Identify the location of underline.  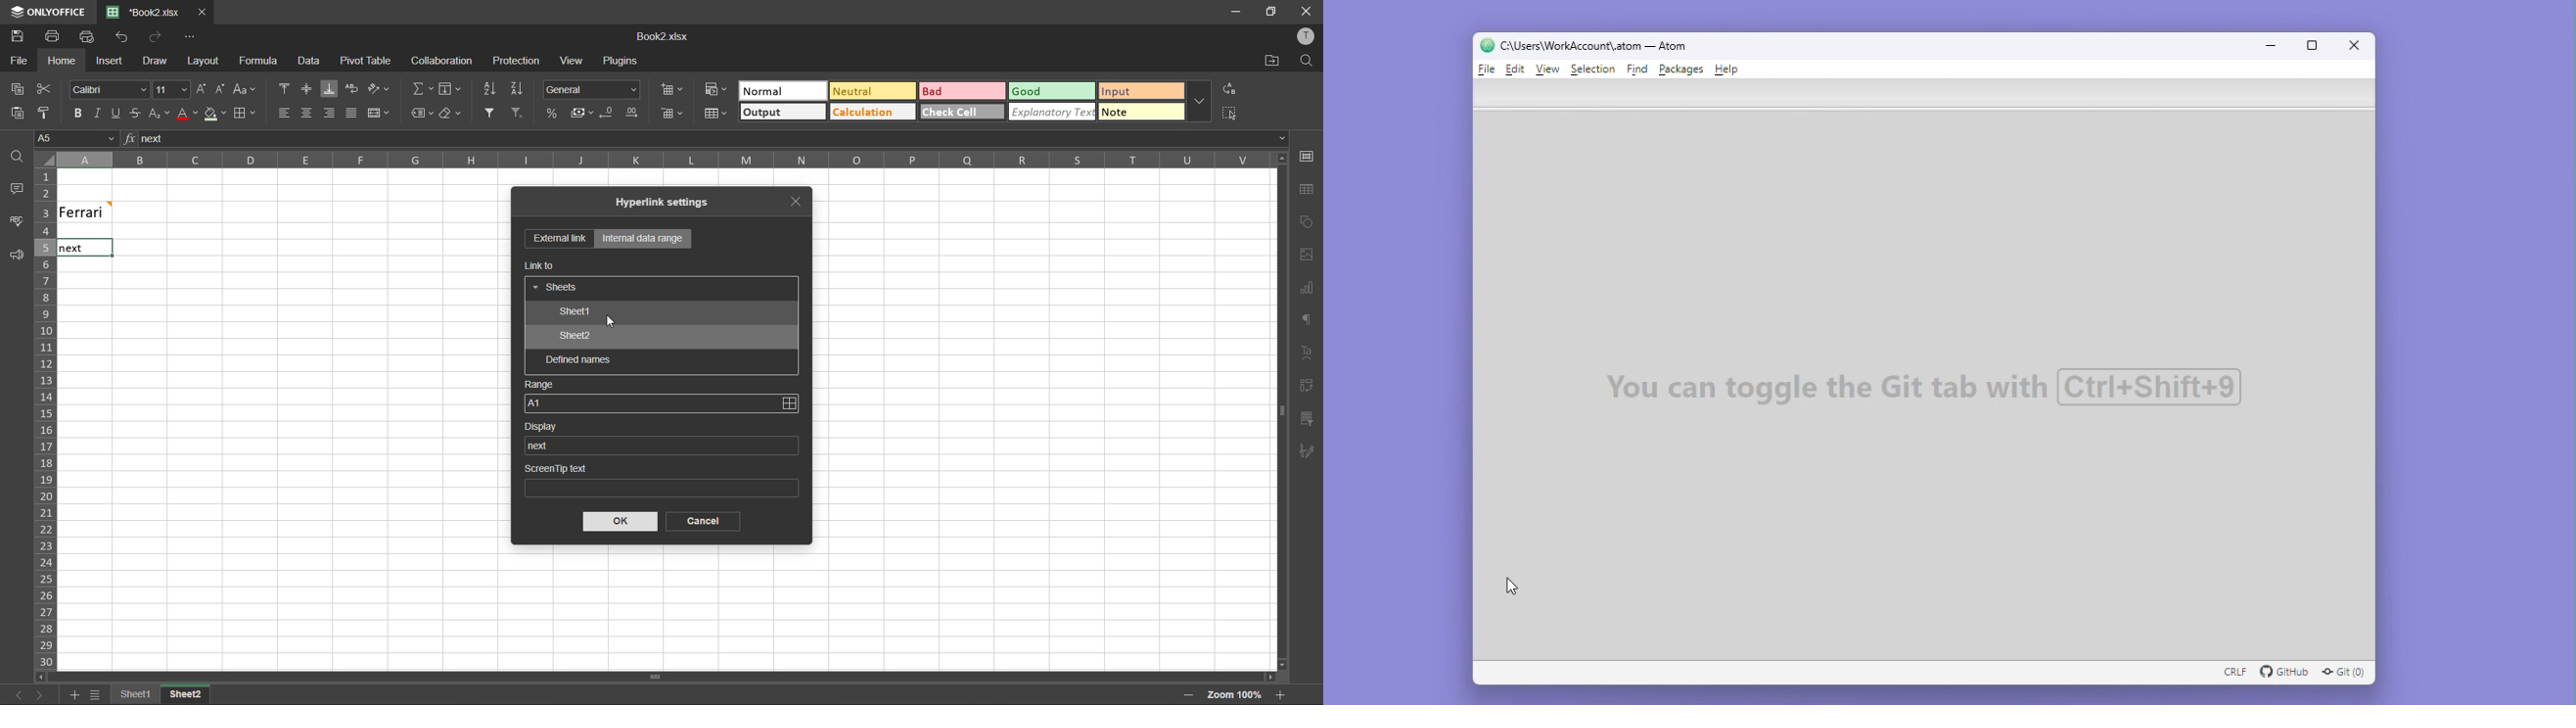
(115, 115).